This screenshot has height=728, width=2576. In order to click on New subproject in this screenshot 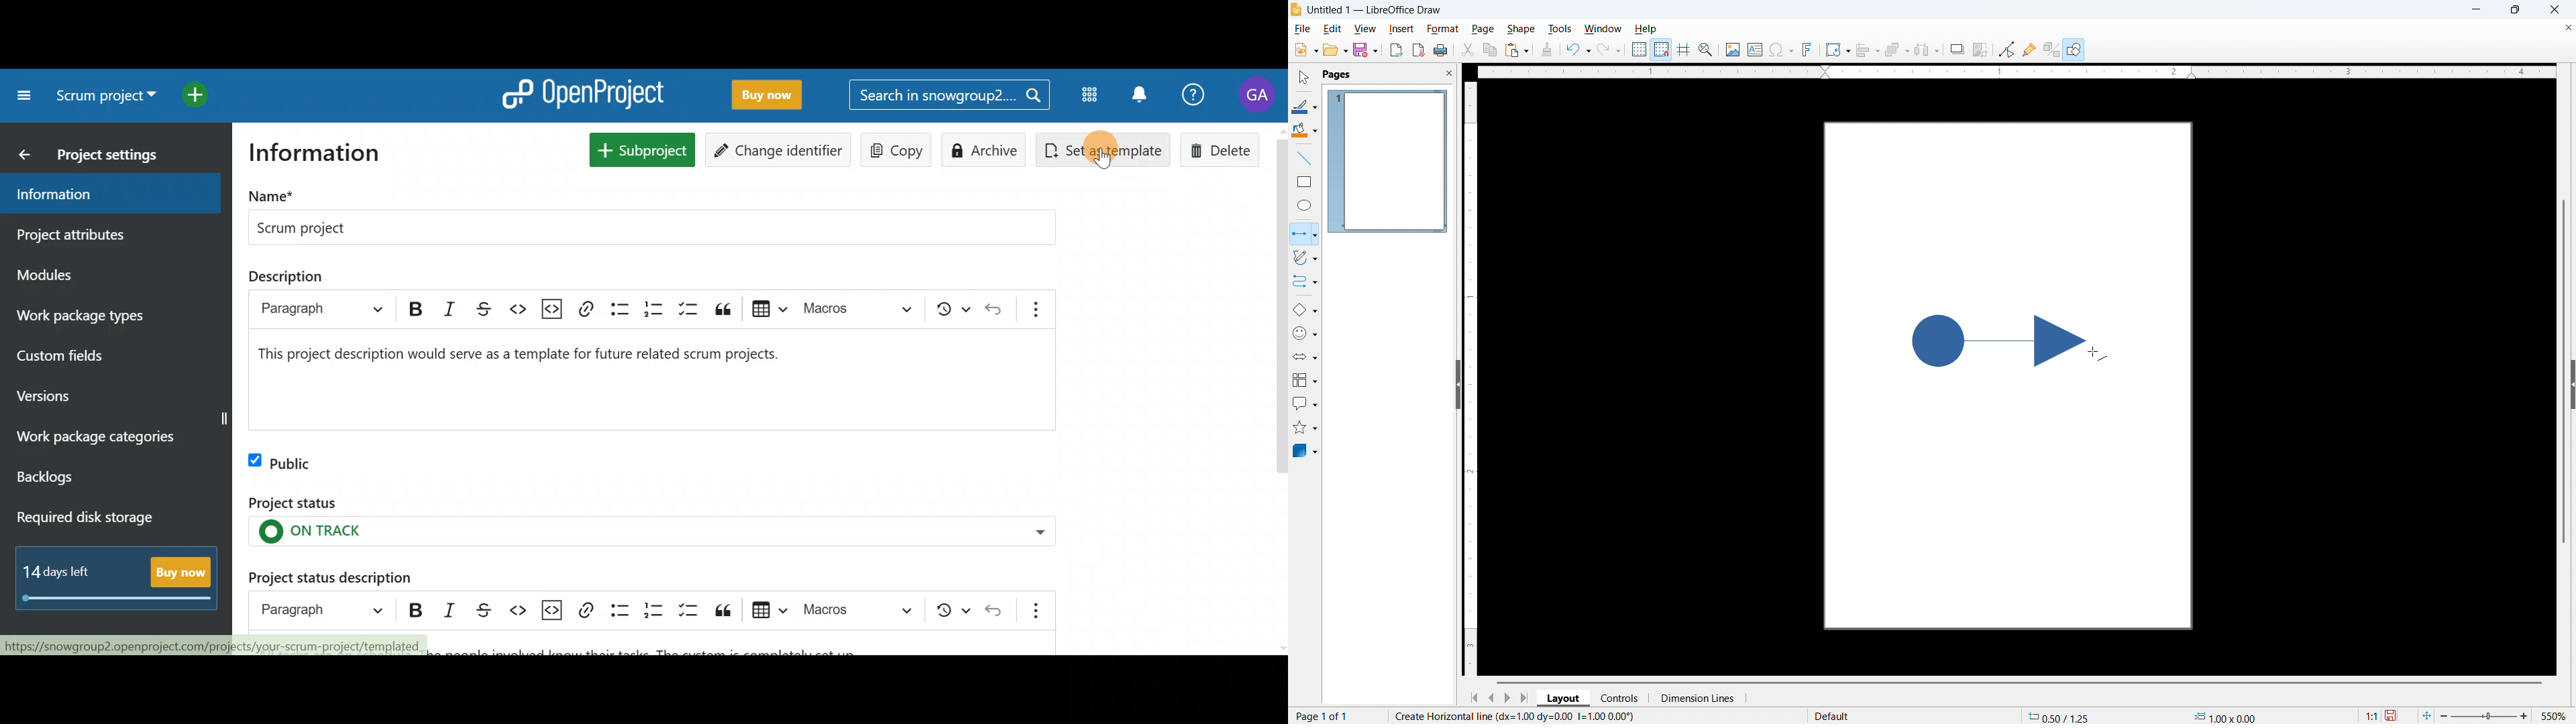, I will do `click(640, 148)`.